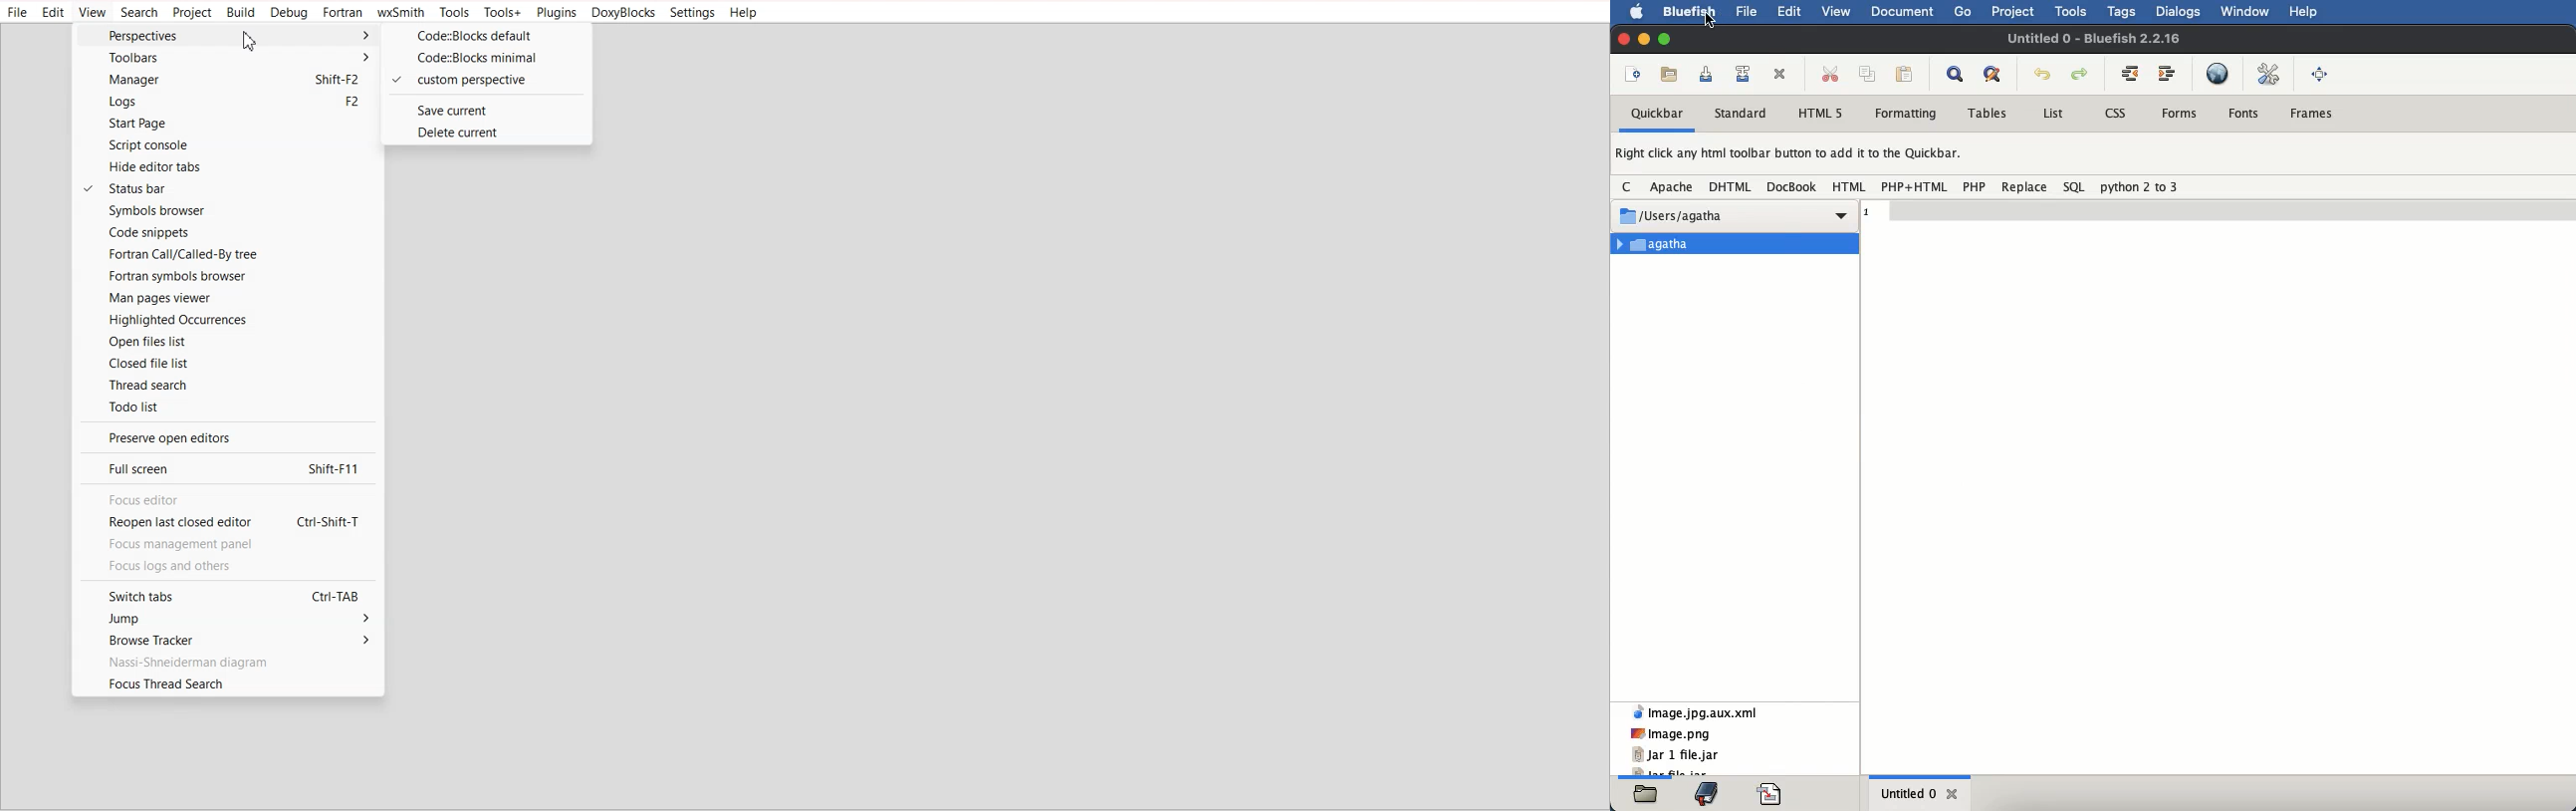  Describe the element at coordinates (224, 124) in the screenshot. I see `Start Page` at that location.